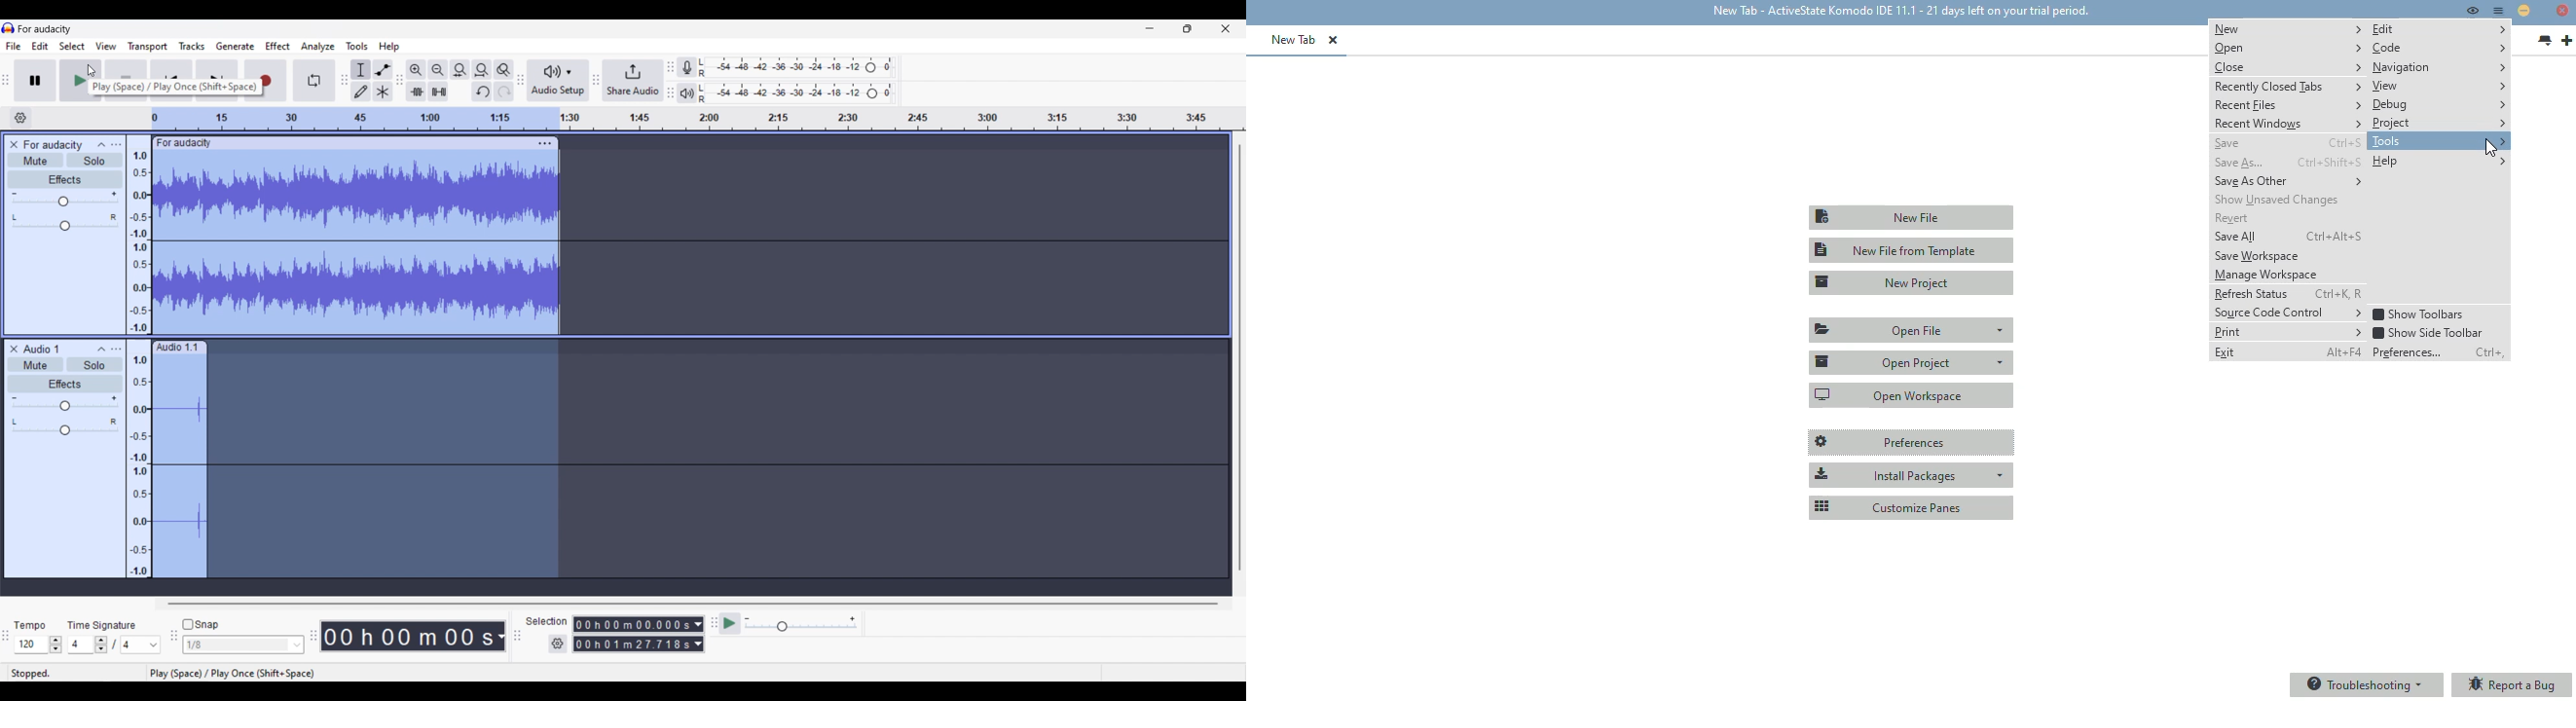  What do you see at coordinates (2233, 218) in the screenshot?
I see `revert` at bounding box center [2233, 218].